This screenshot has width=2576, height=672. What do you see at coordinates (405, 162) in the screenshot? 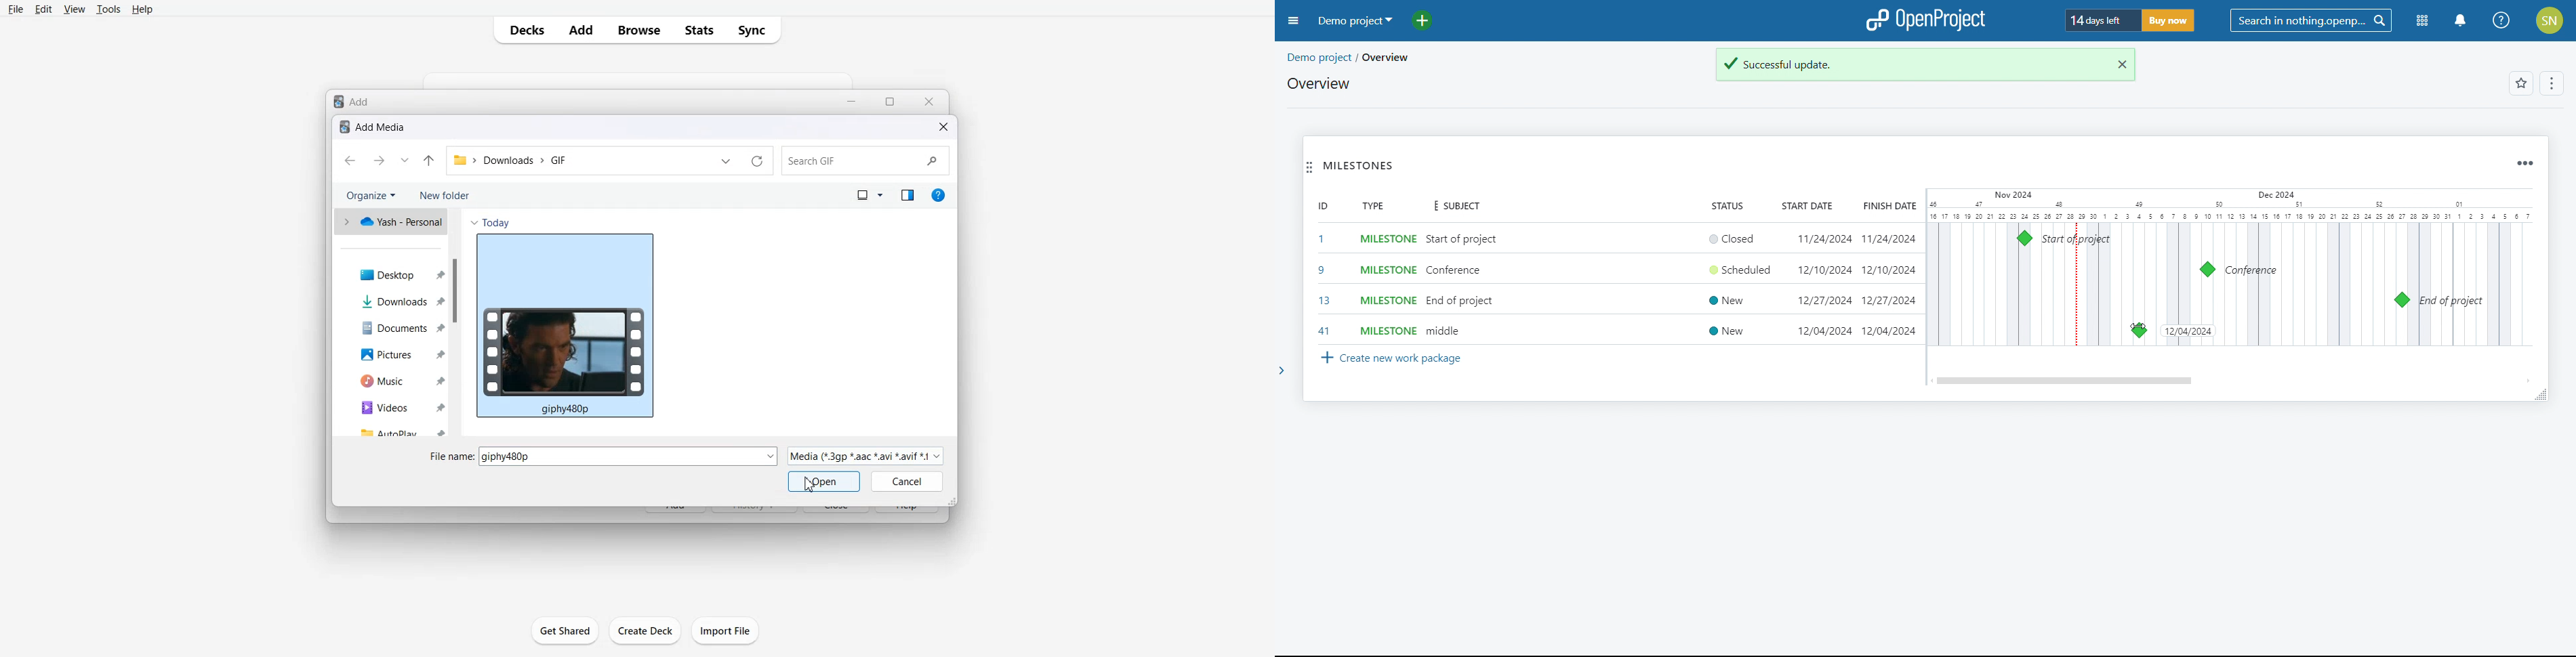
I see `Recent file` at bounding box center [405, 162].